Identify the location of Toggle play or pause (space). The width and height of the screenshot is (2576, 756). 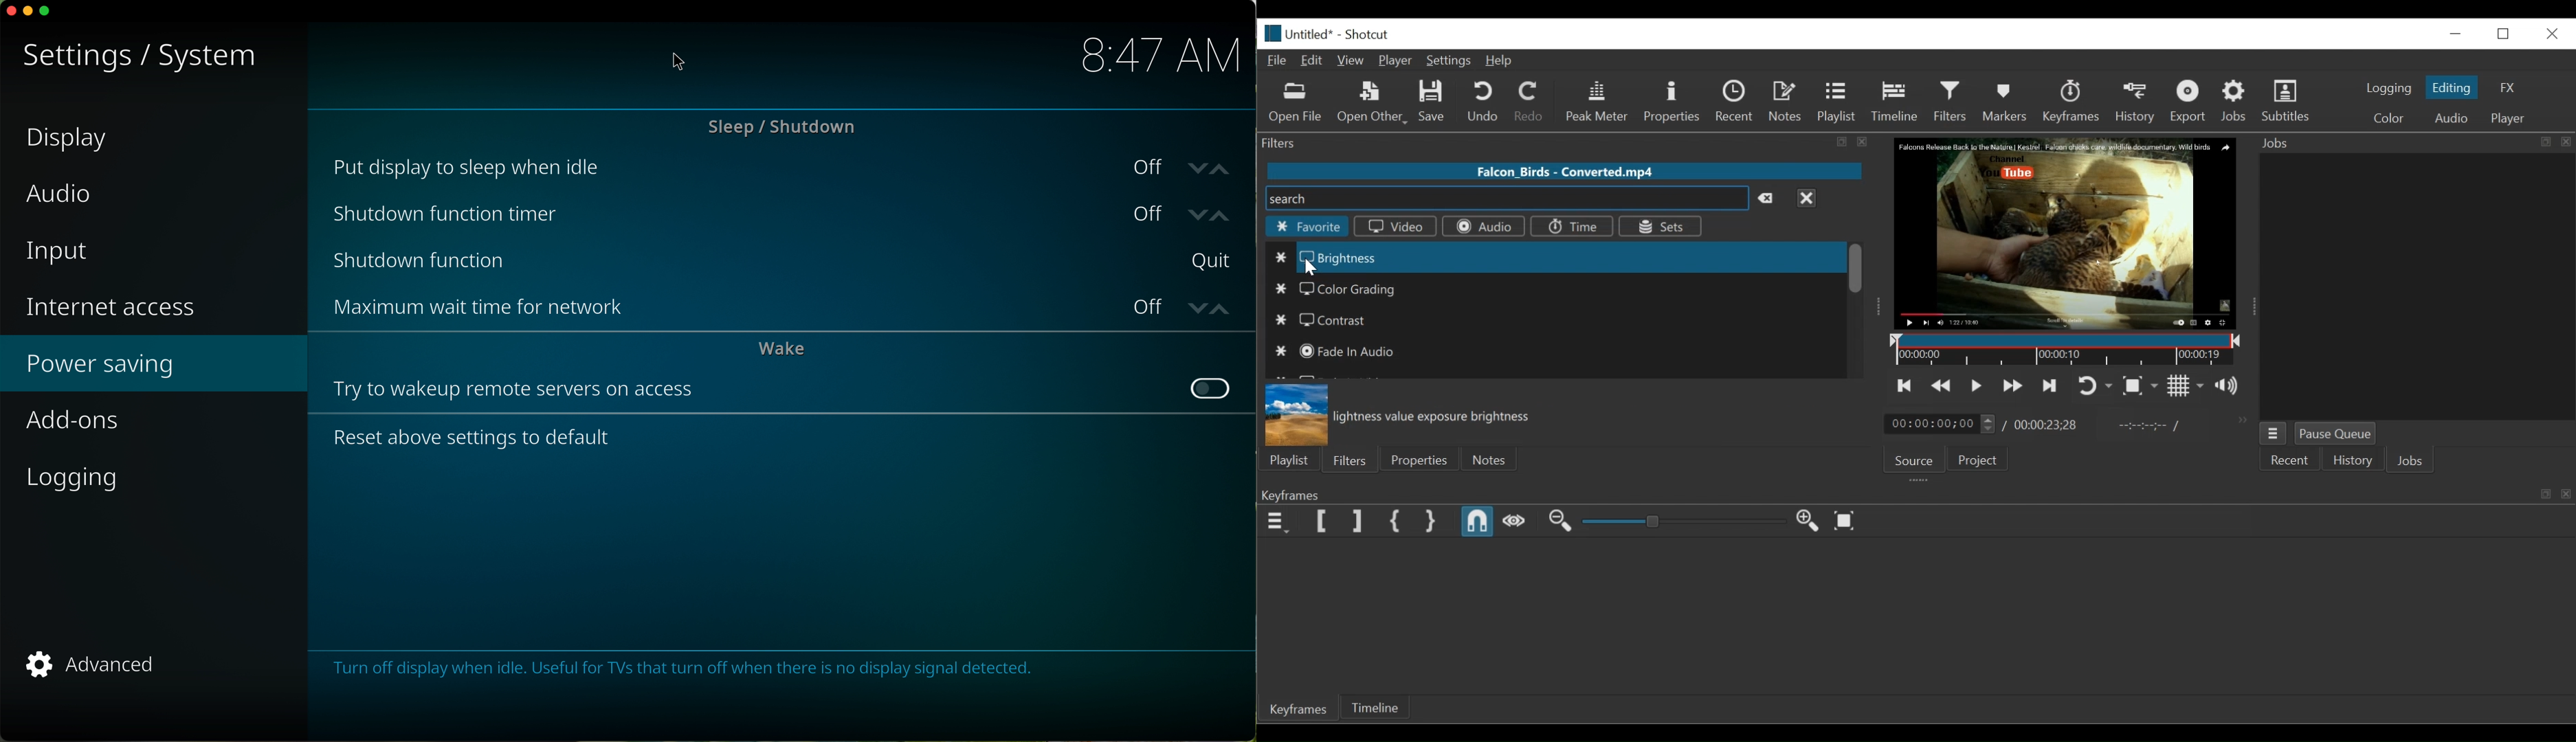
(1976, 385).